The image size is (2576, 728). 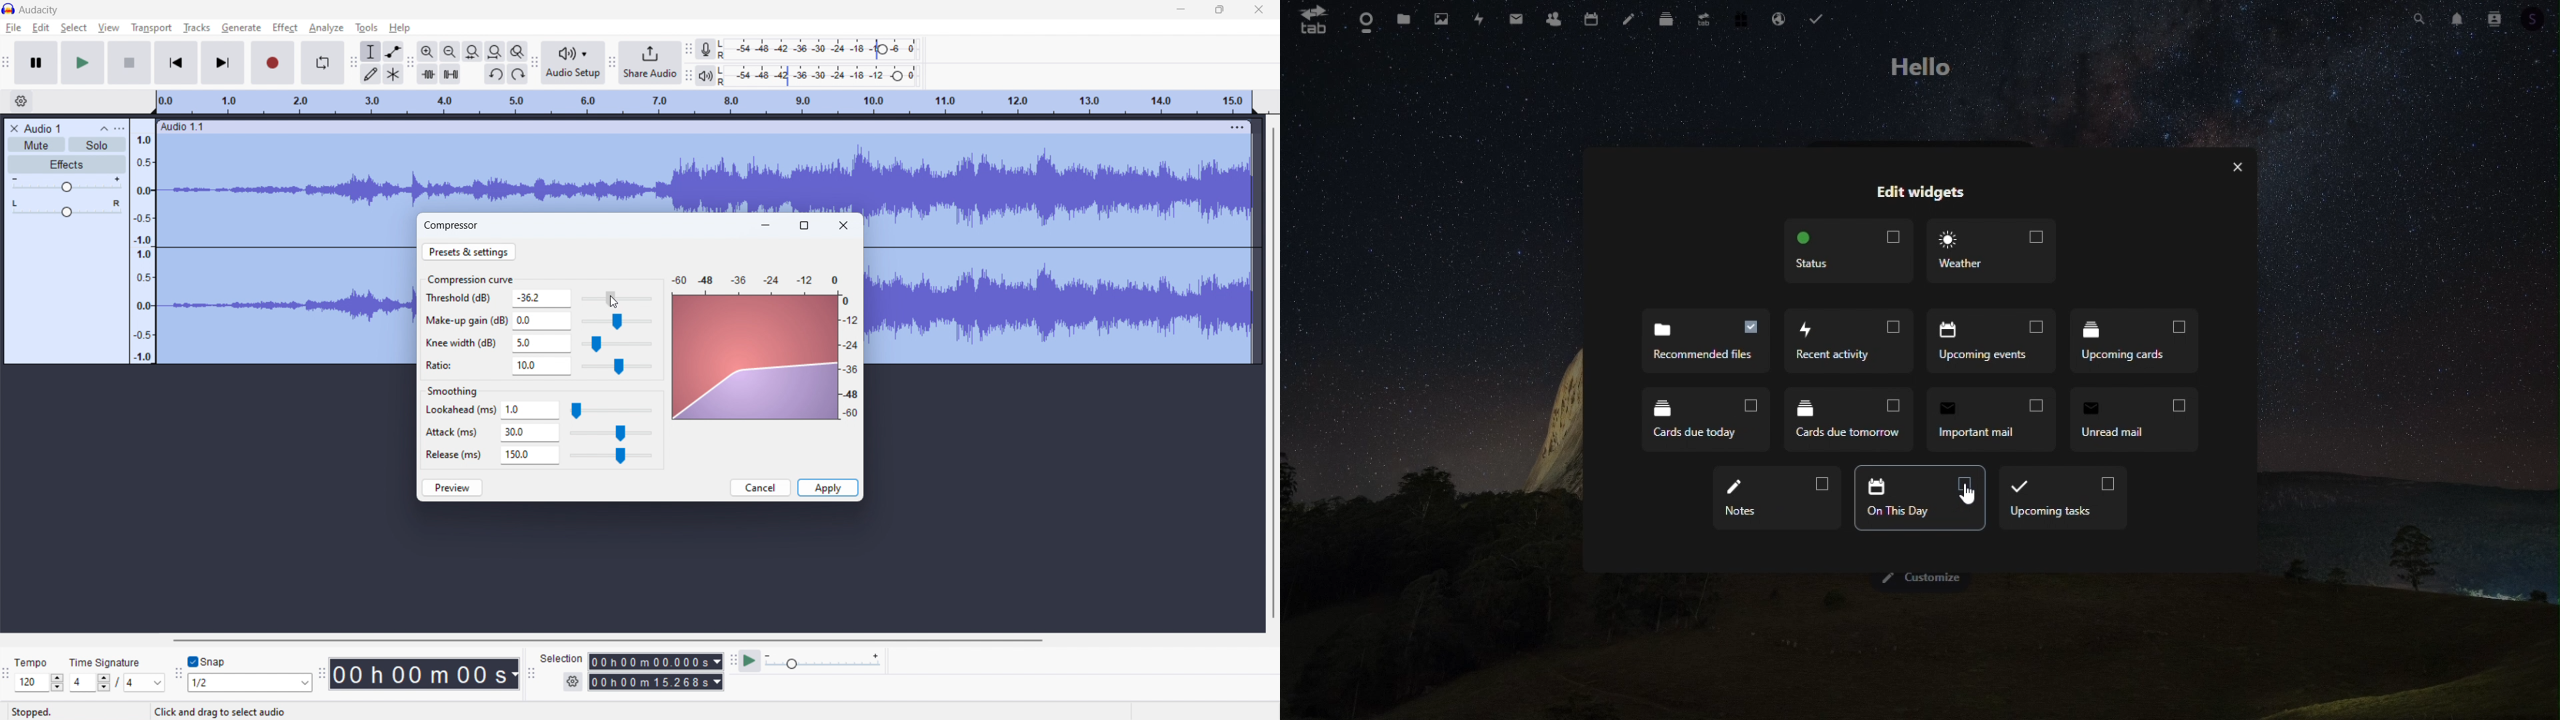 What do you see at coordinates (1478, 17) in the screenshot?
I see `activity` at bounding box center [1478, 17].